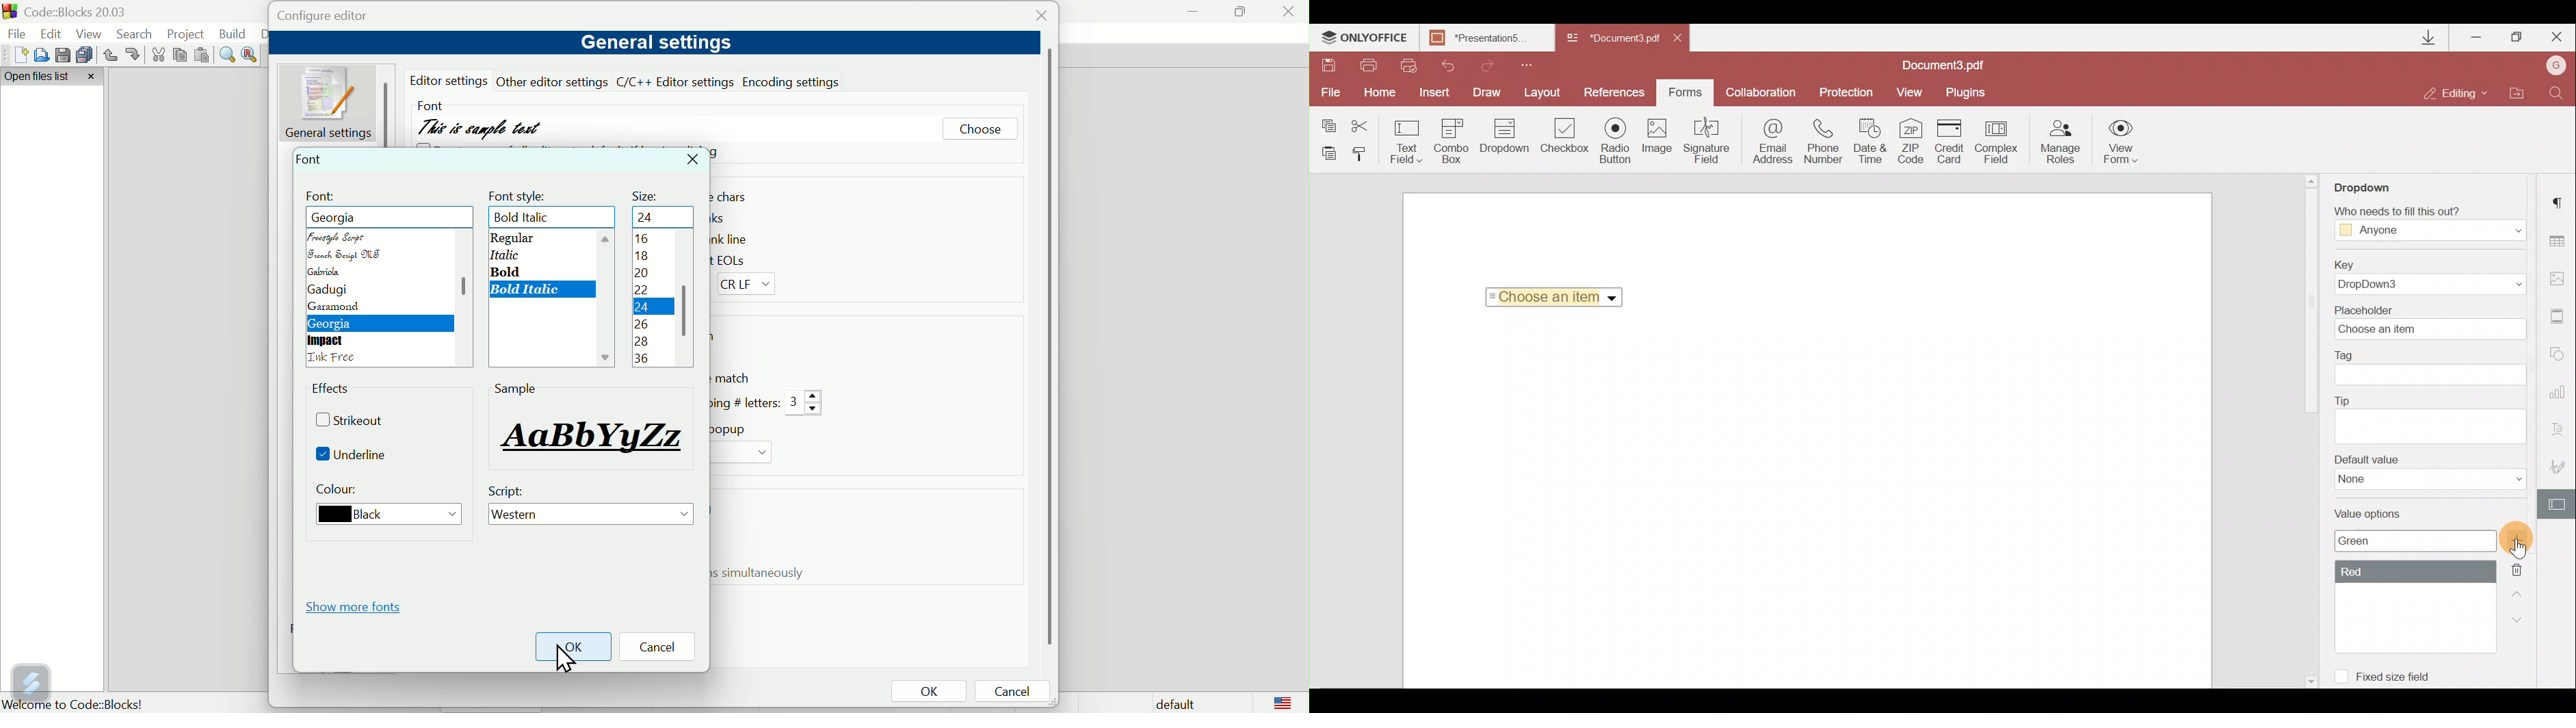 The width and height of the screenshot is (2576, 728). I want to click on French script, so click(345, 255).